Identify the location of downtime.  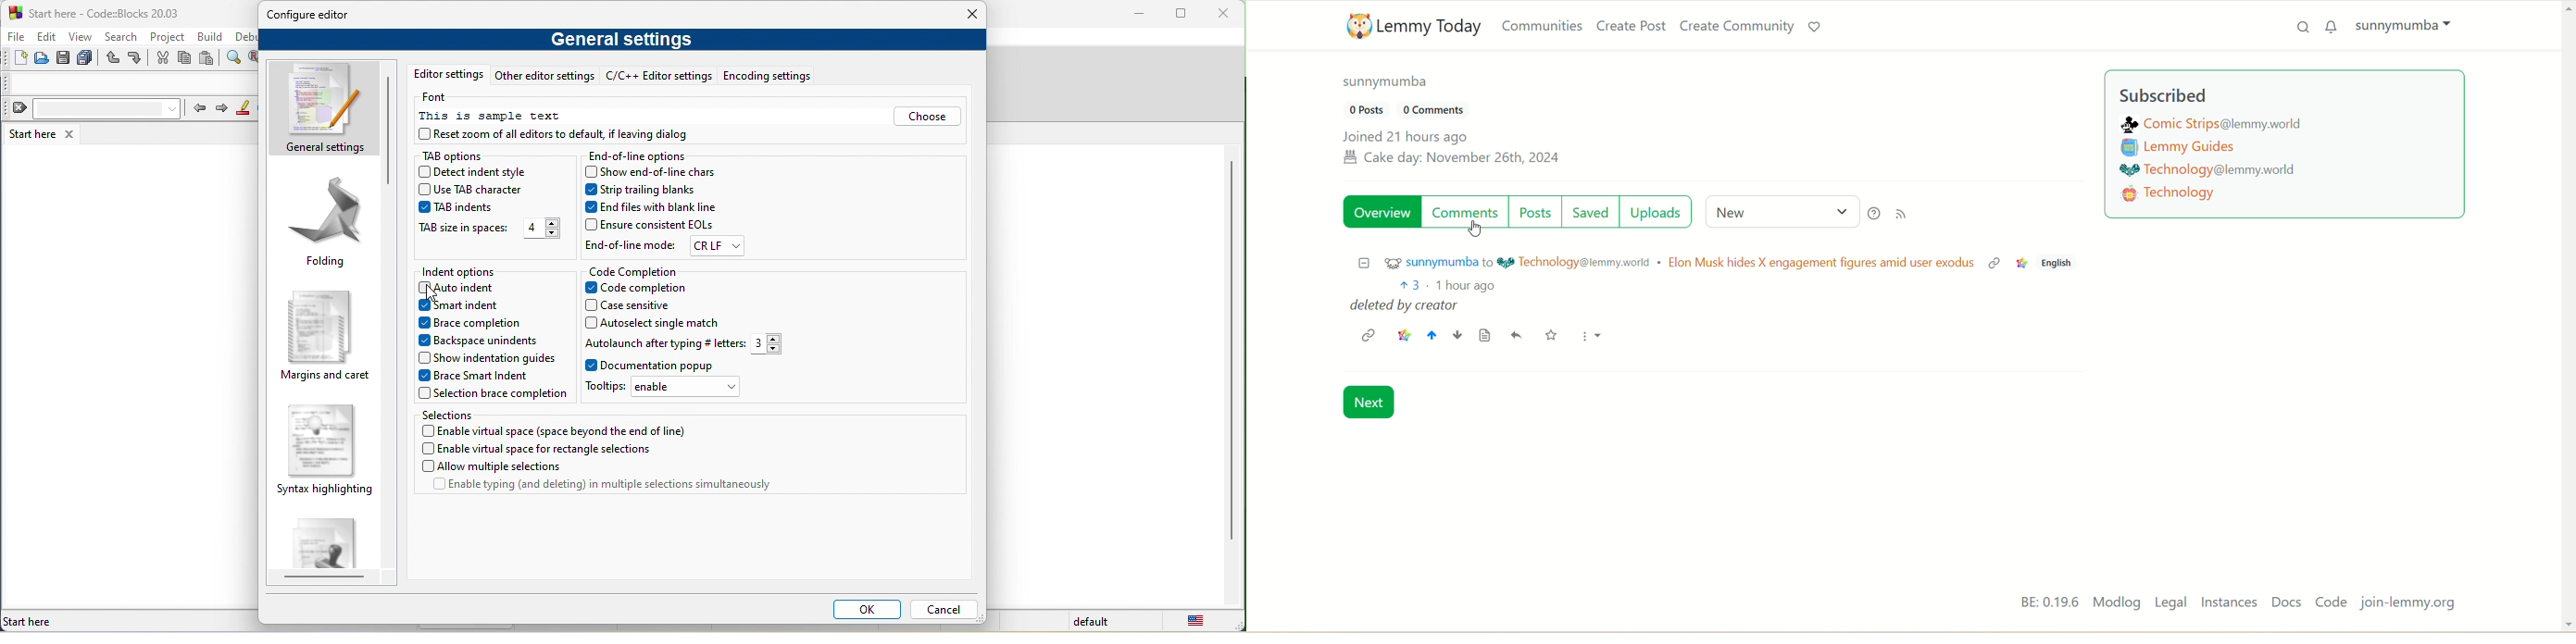
(1456, 337).